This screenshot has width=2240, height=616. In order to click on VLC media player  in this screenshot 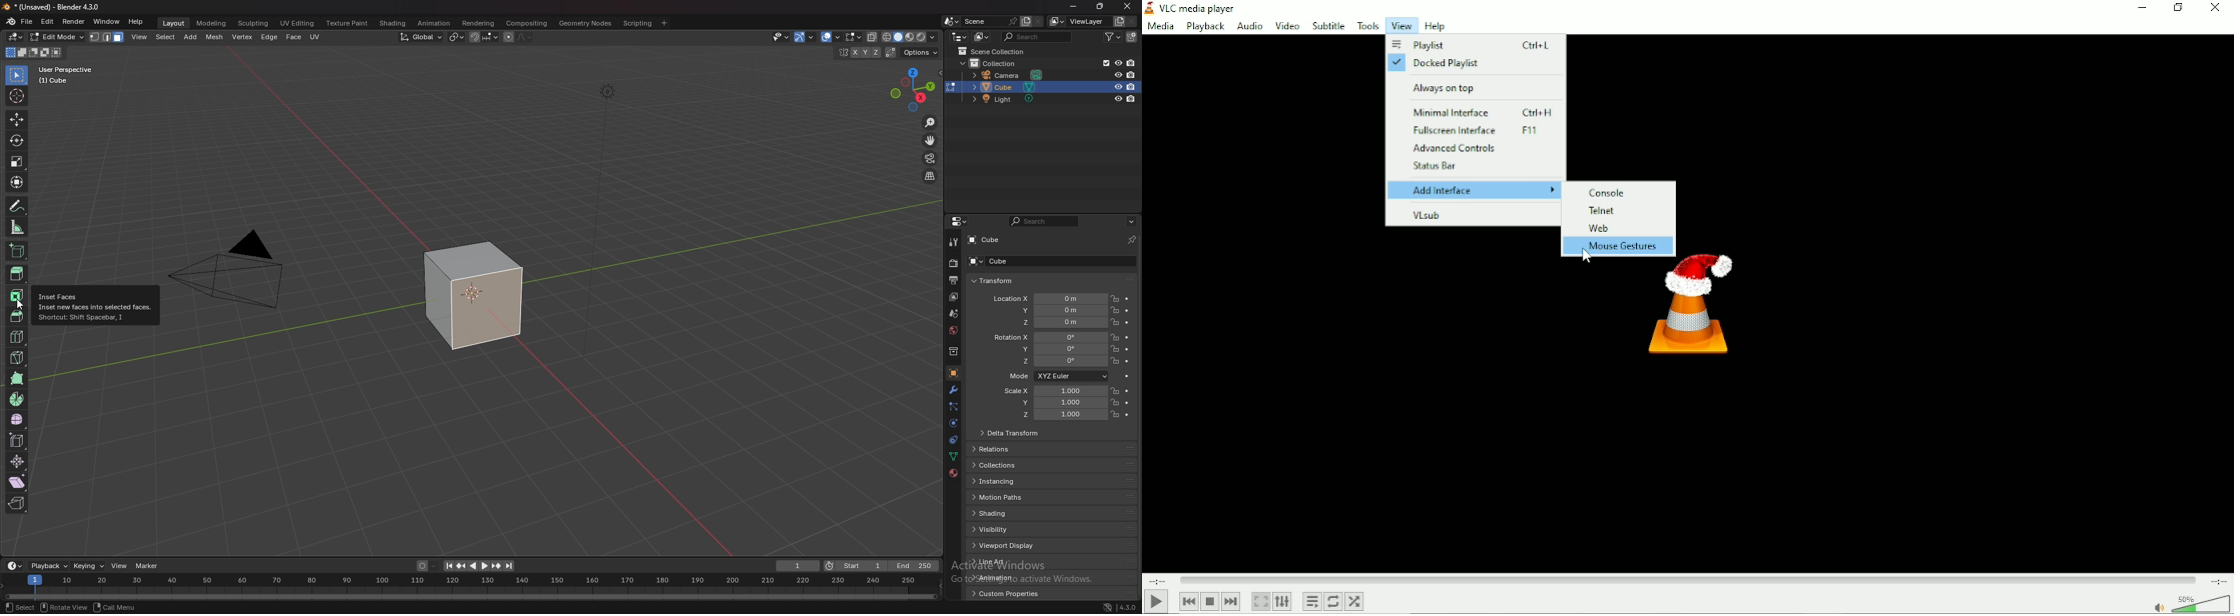, I will do `click(1200, 8)`.